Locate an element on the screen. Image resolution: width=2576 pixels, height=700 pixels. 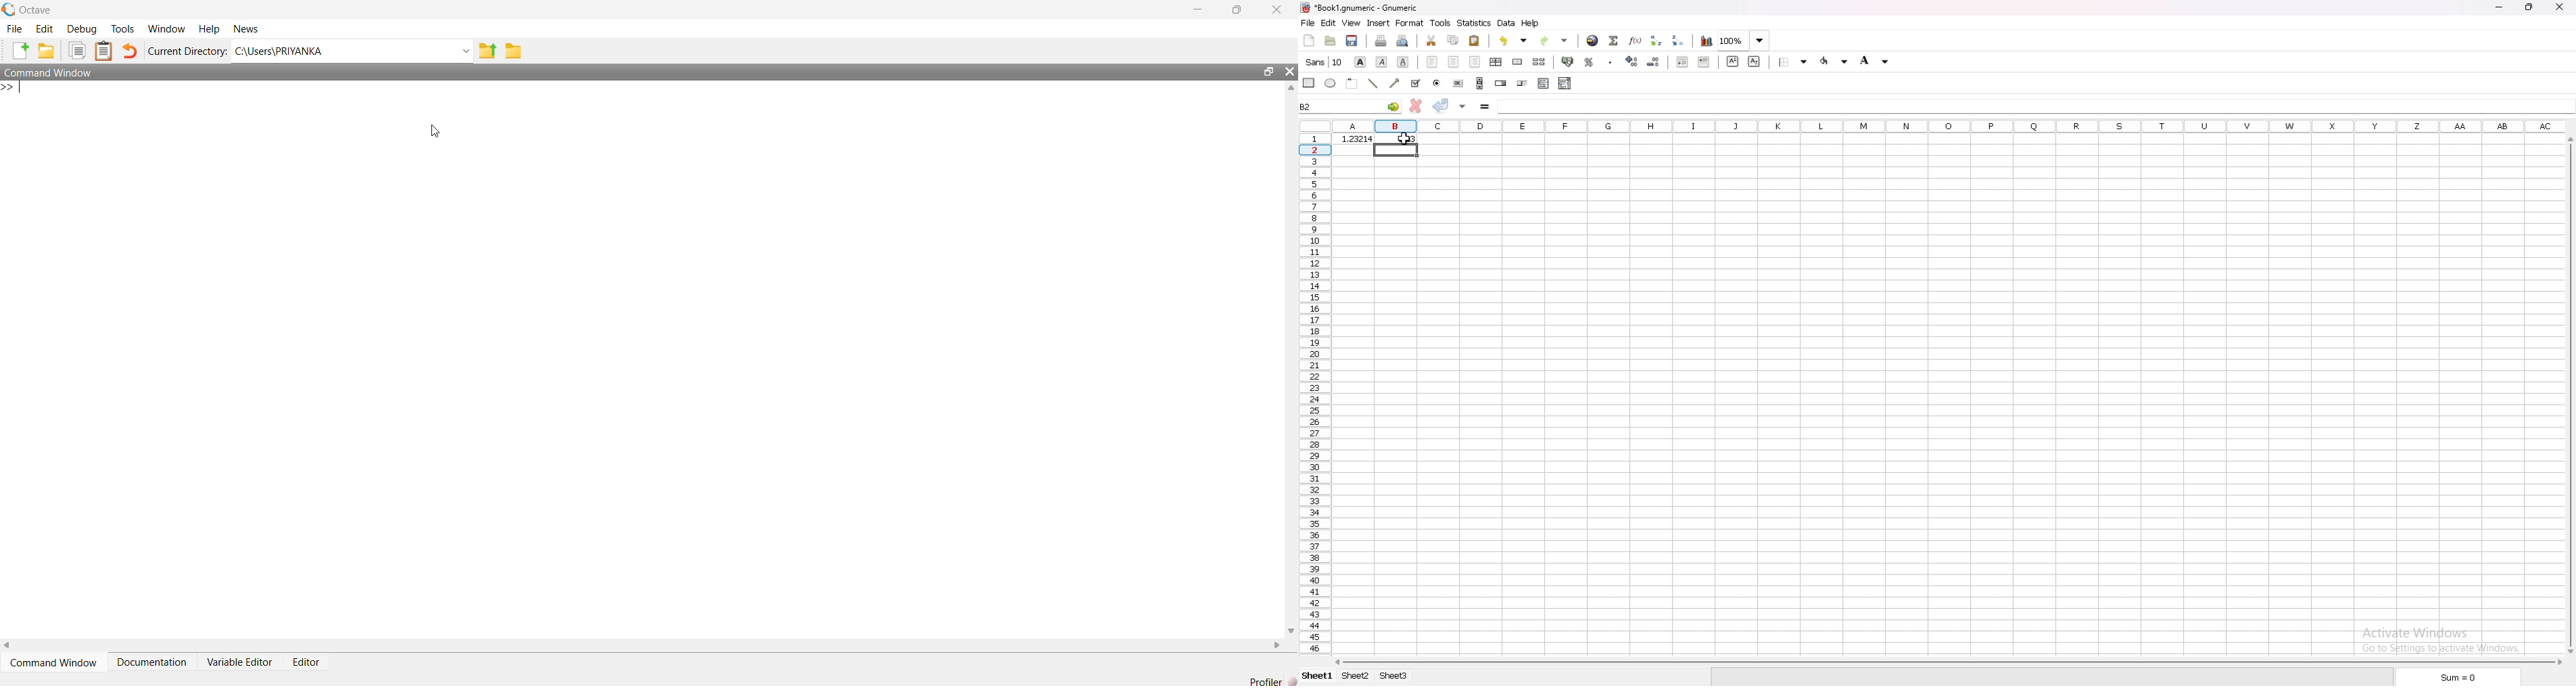
button is located at coordinates (1459, 84).